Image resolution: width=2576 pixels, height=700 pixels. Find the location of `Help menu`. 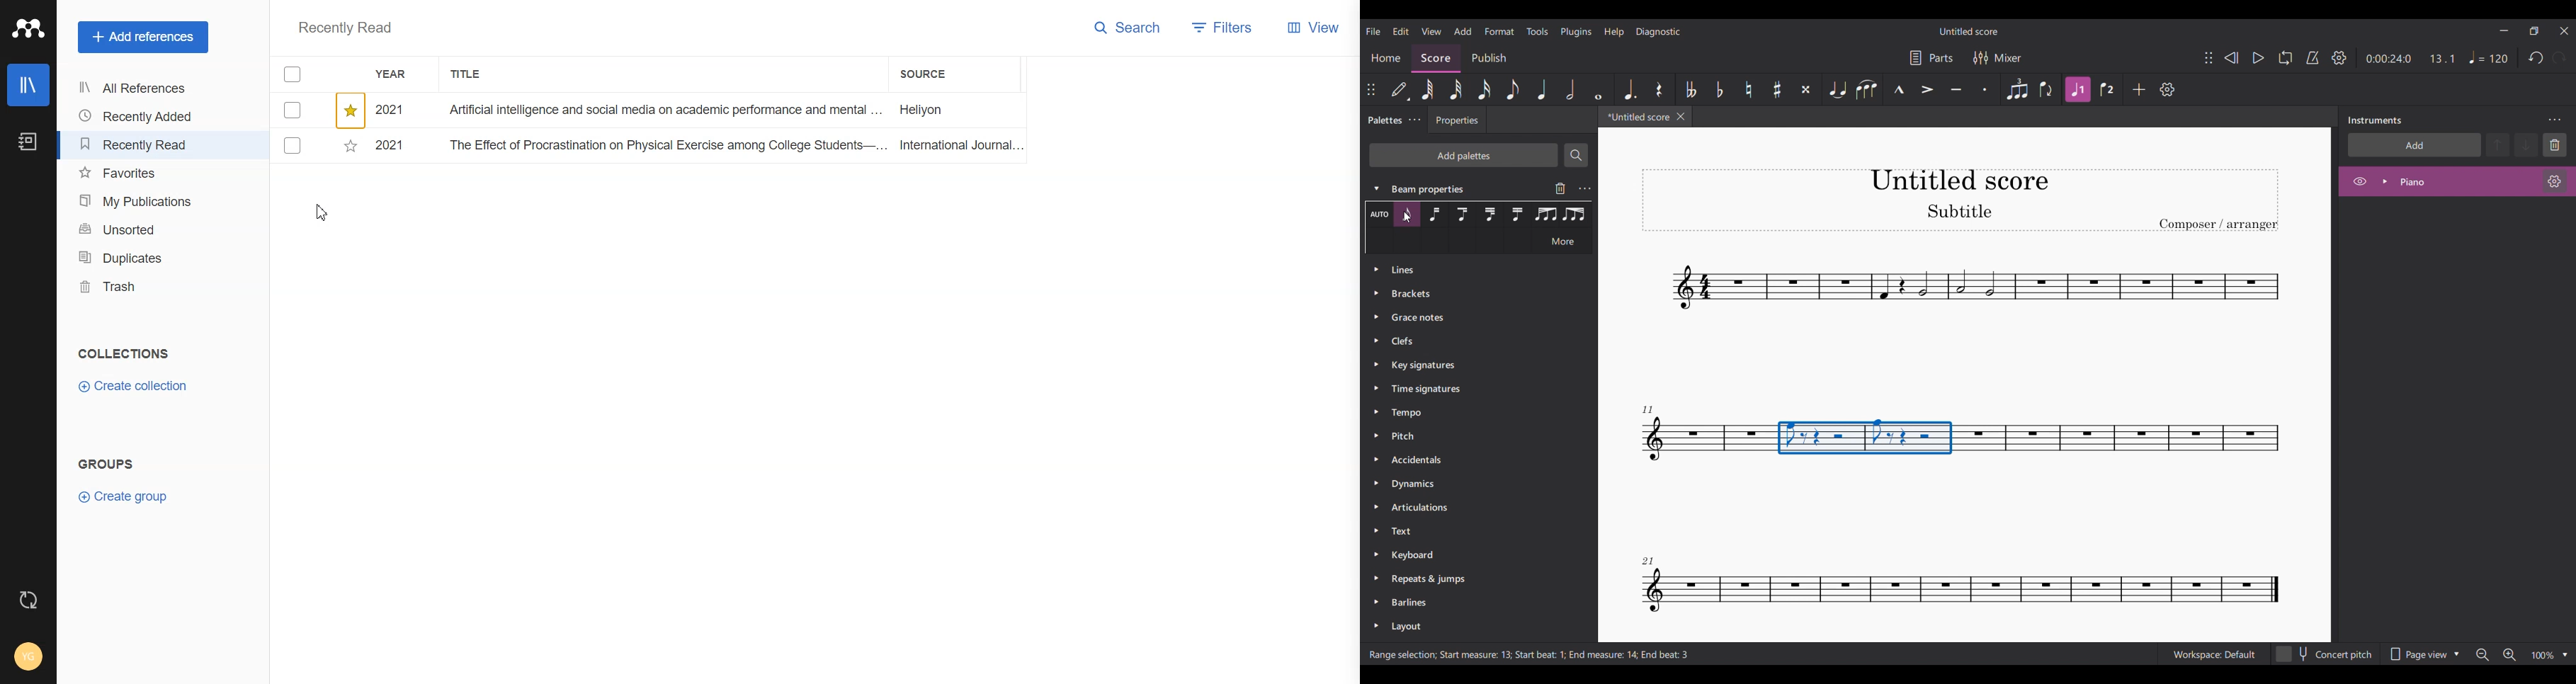

Help menu is located at coordinates (1614, 32).